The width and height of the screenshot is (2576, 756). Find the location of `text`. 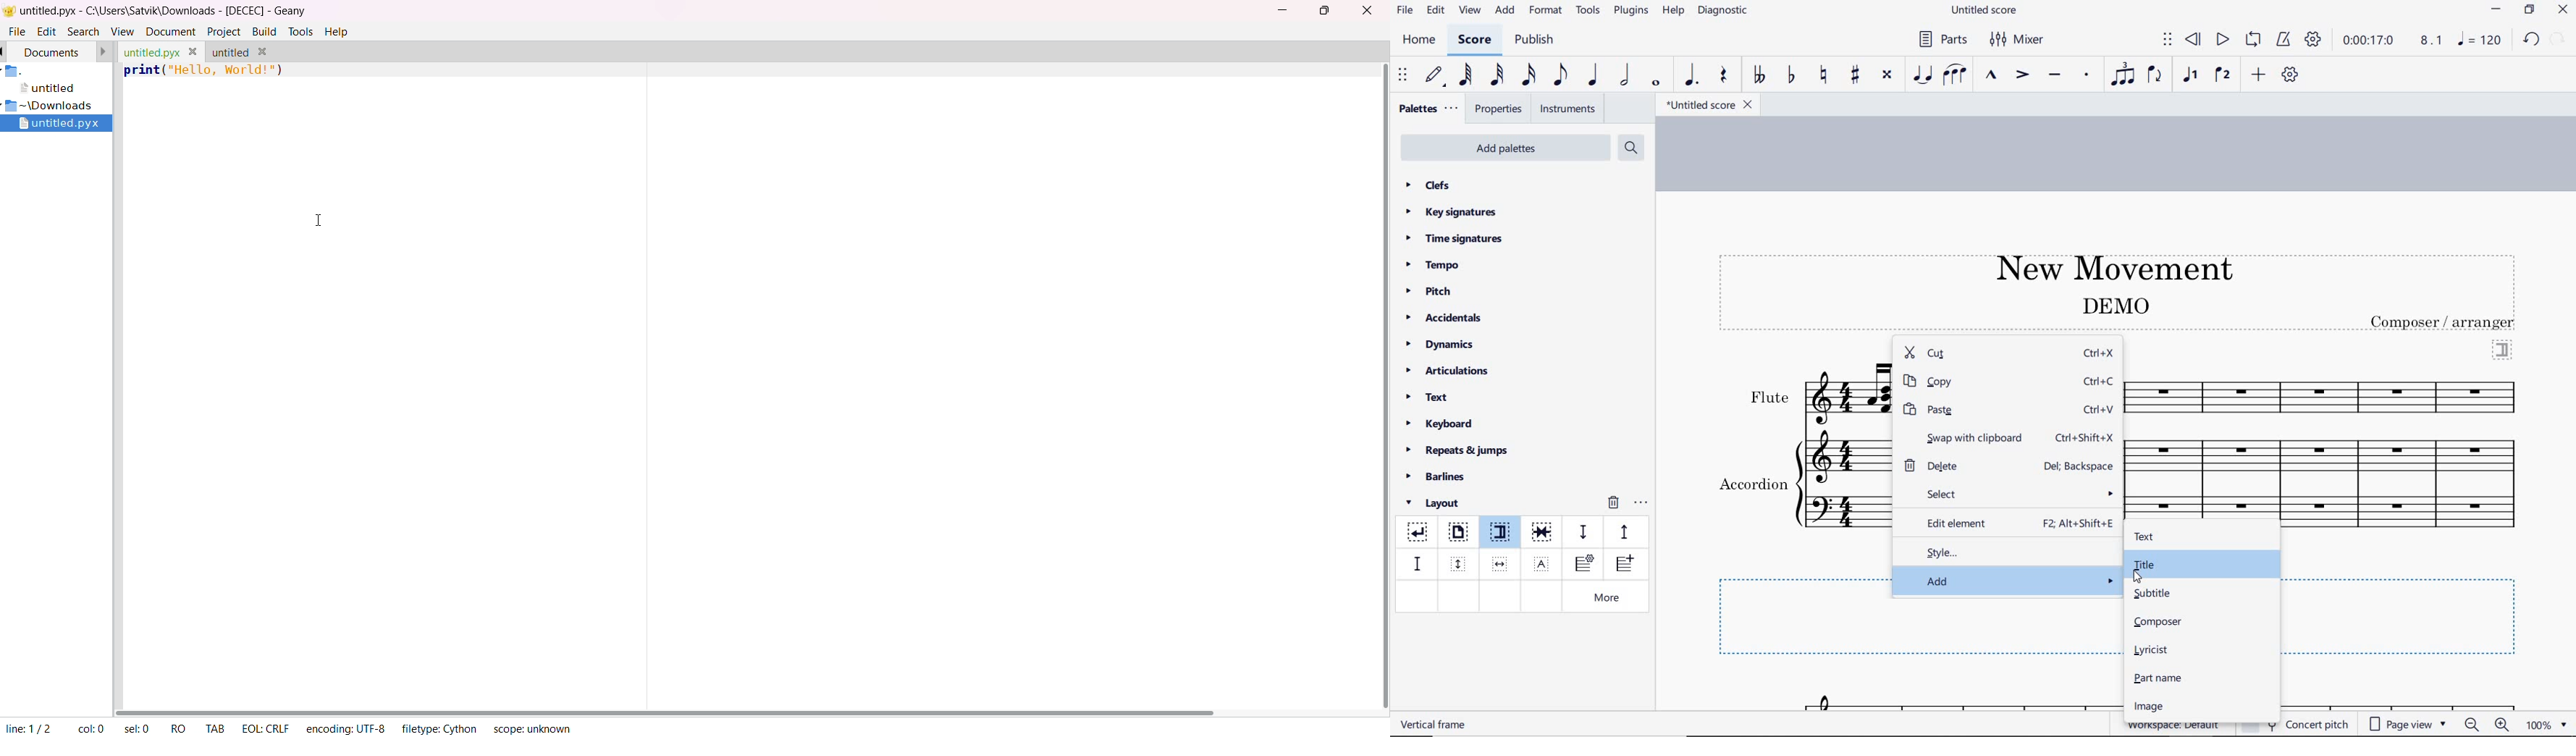

text is located at coordinates (1768, 397).